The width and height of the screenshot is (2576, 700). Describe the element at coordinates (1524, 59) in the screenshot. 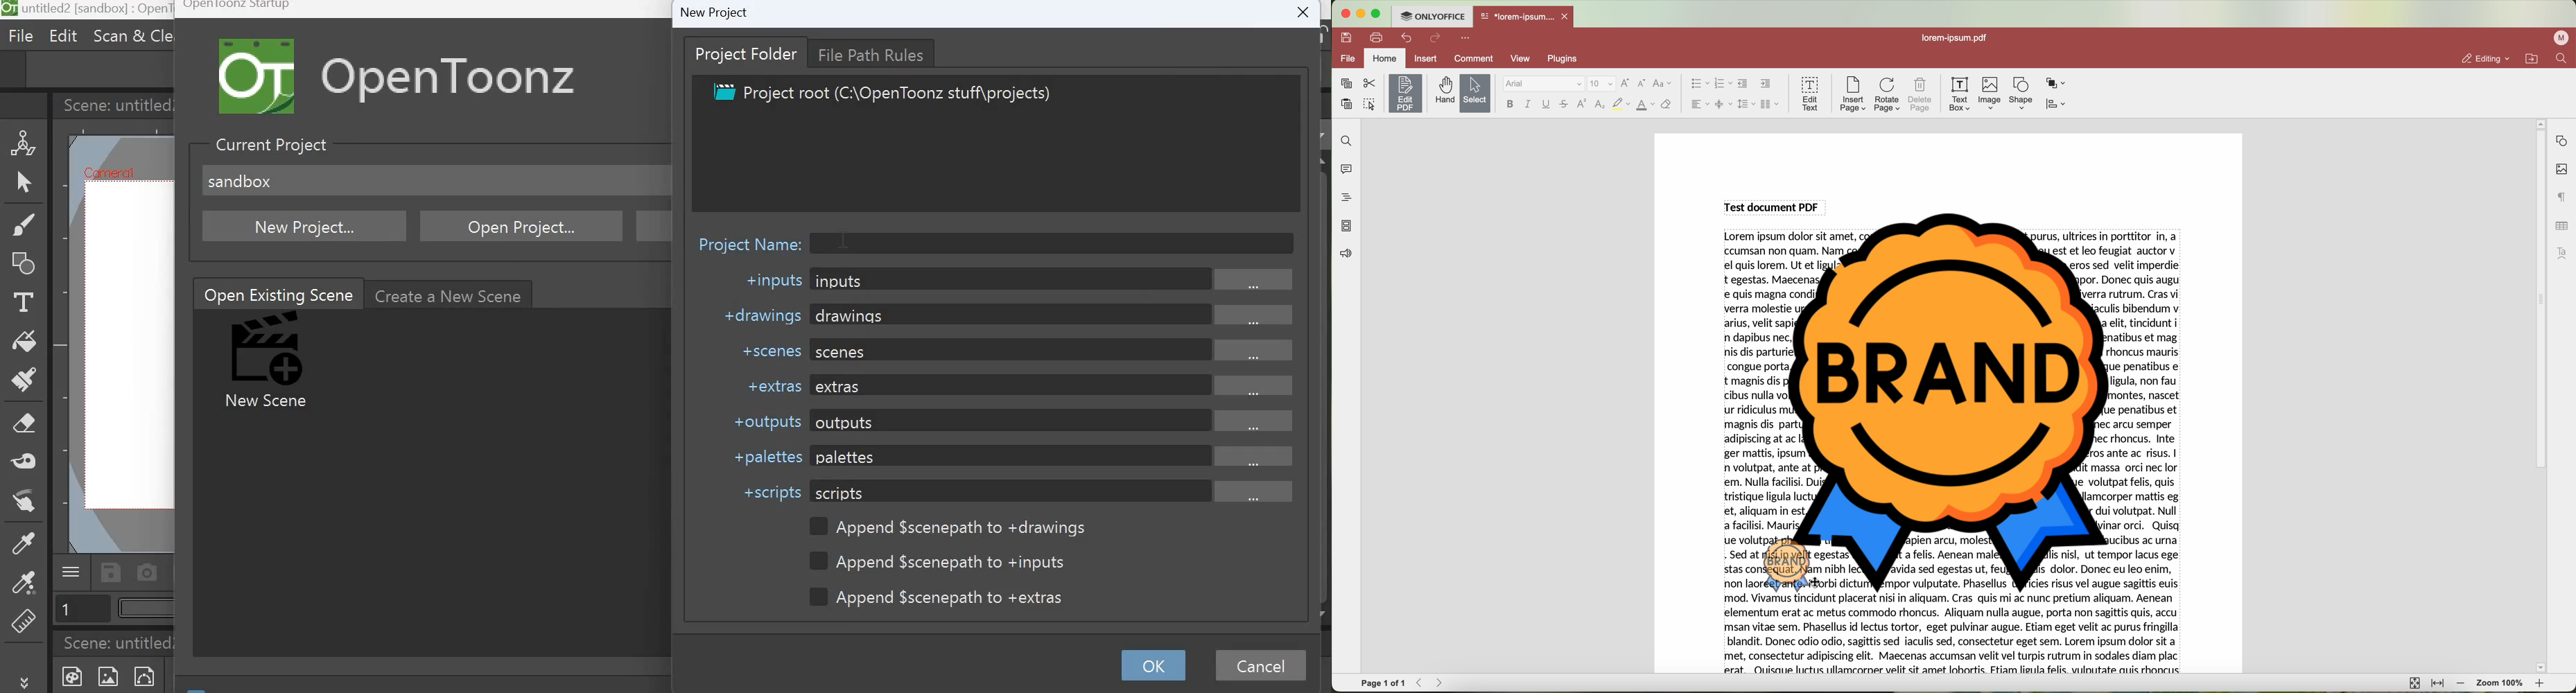

I see `view` at that location.